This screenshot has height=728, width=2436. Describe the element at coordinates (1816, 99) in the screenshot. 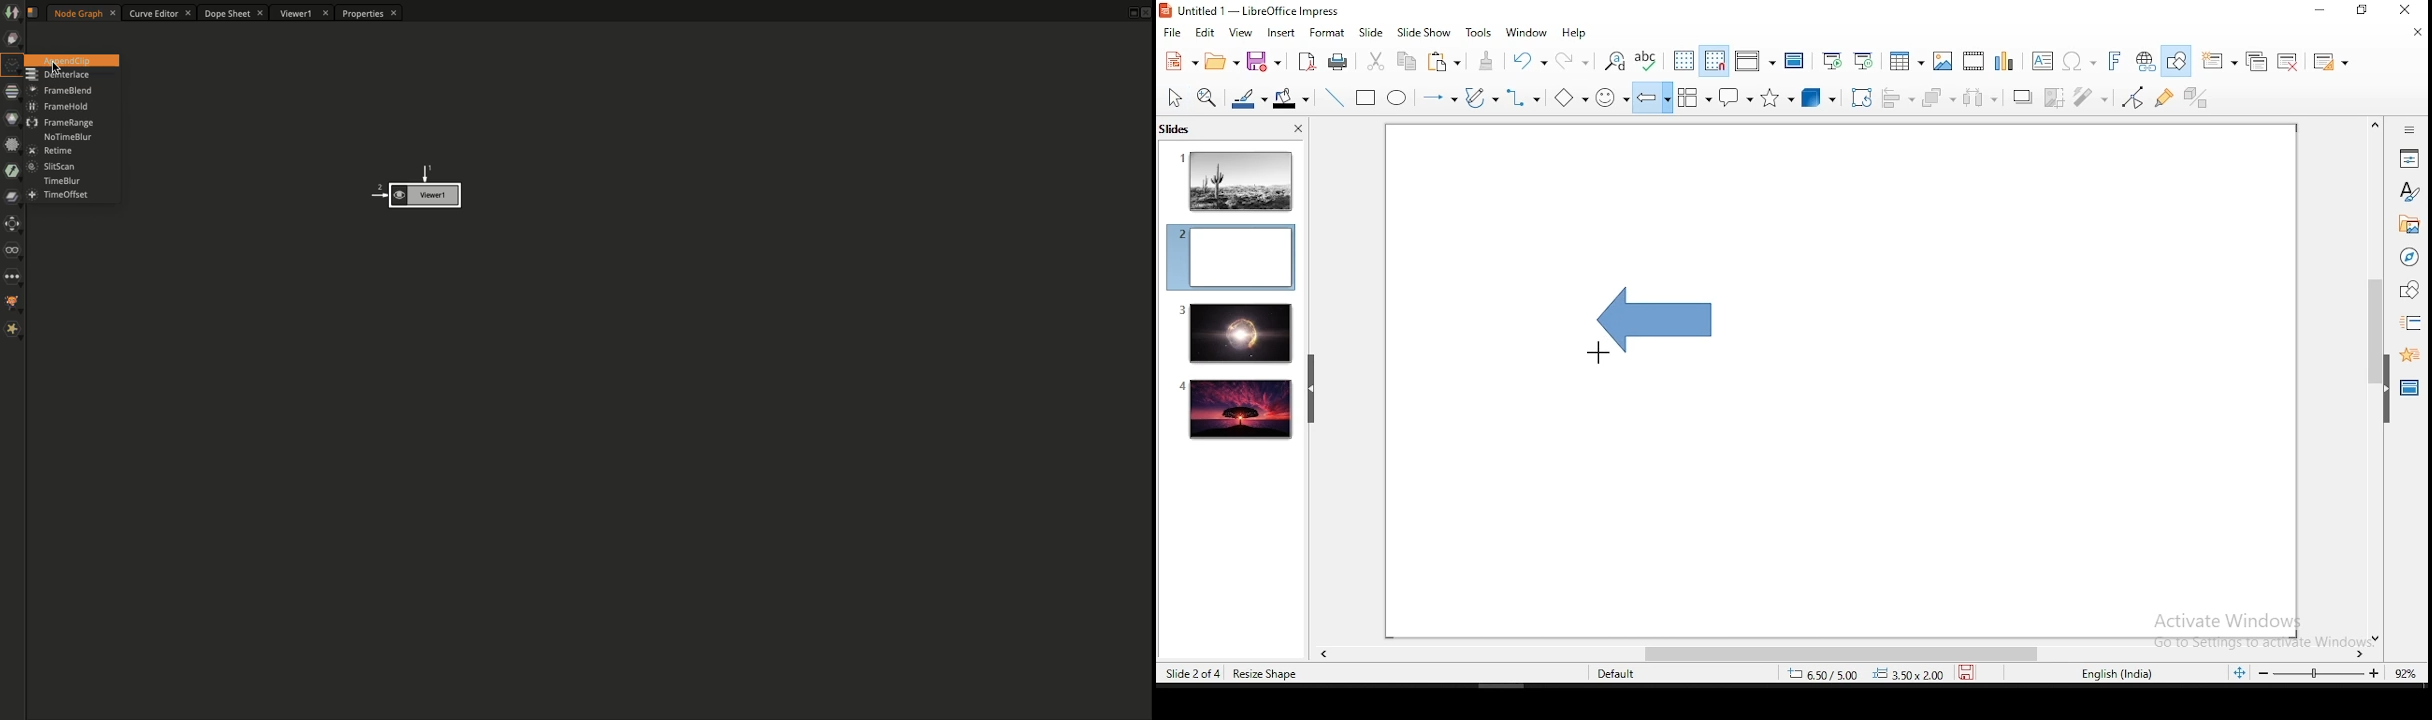

I see `3D objects` at that location.